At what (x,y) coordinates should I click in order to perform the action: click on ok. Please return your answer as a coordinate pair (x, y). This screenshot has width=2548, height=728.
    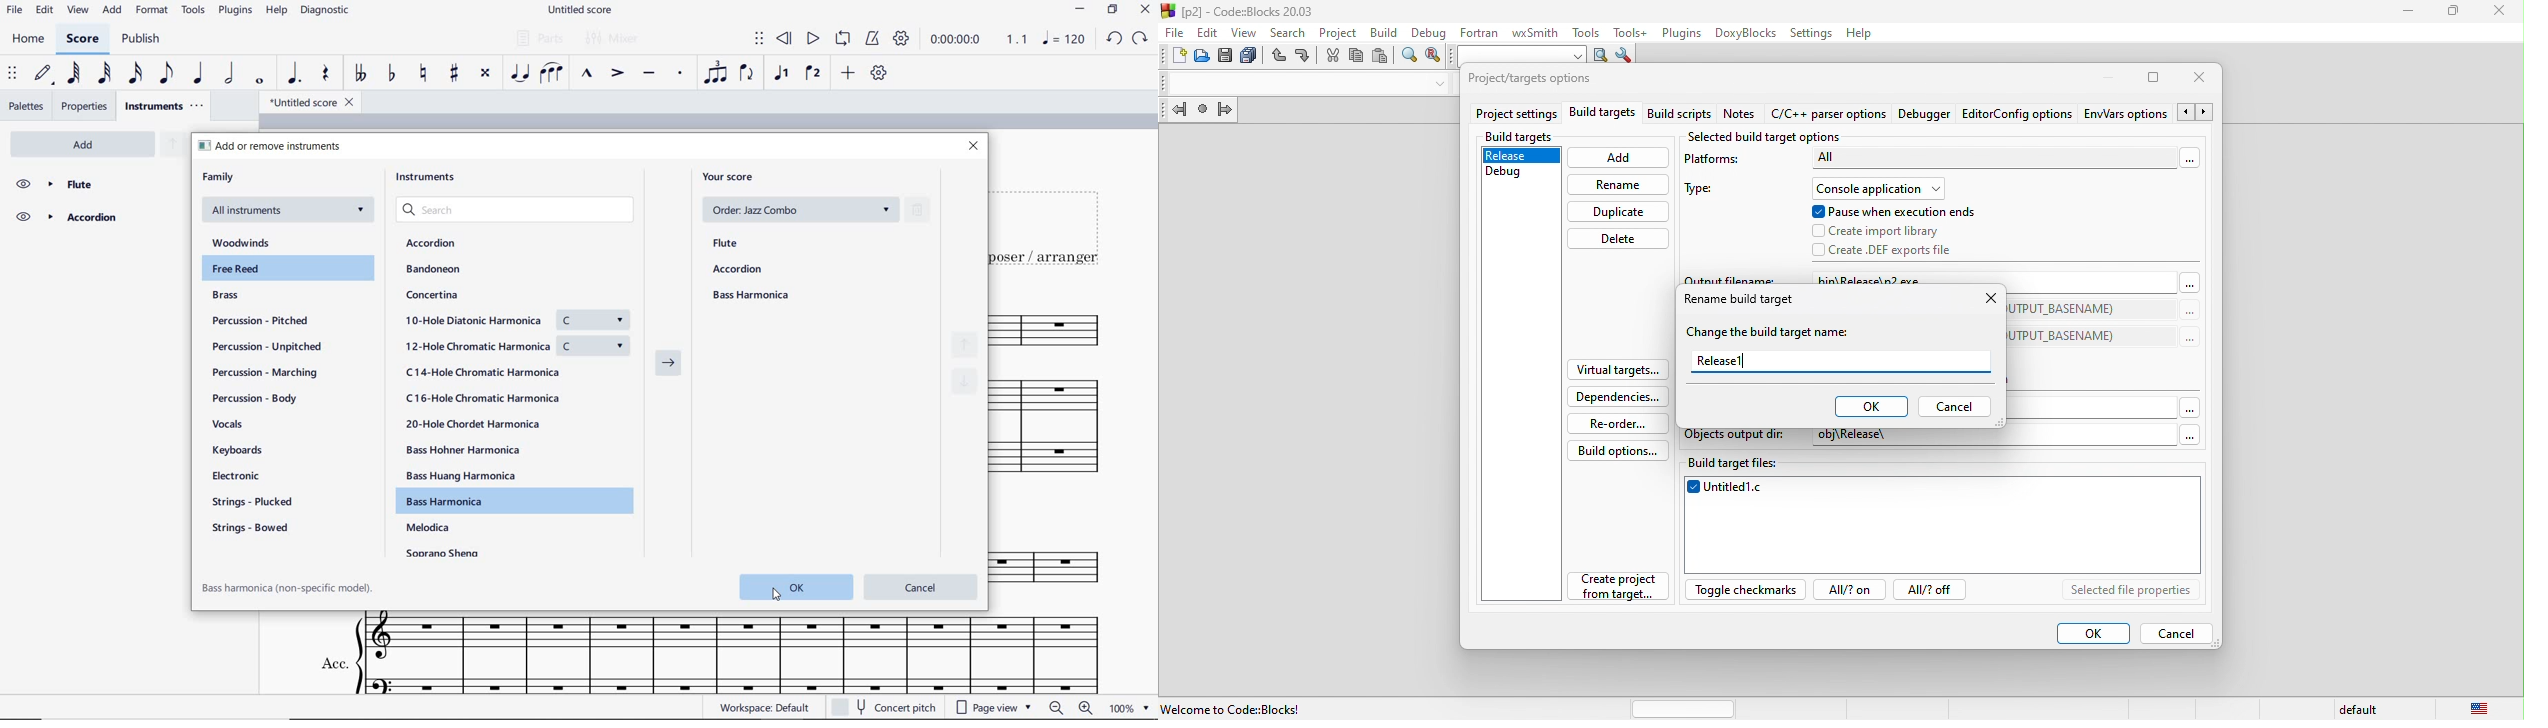
    Looking at the image, I should click on (823, 588).